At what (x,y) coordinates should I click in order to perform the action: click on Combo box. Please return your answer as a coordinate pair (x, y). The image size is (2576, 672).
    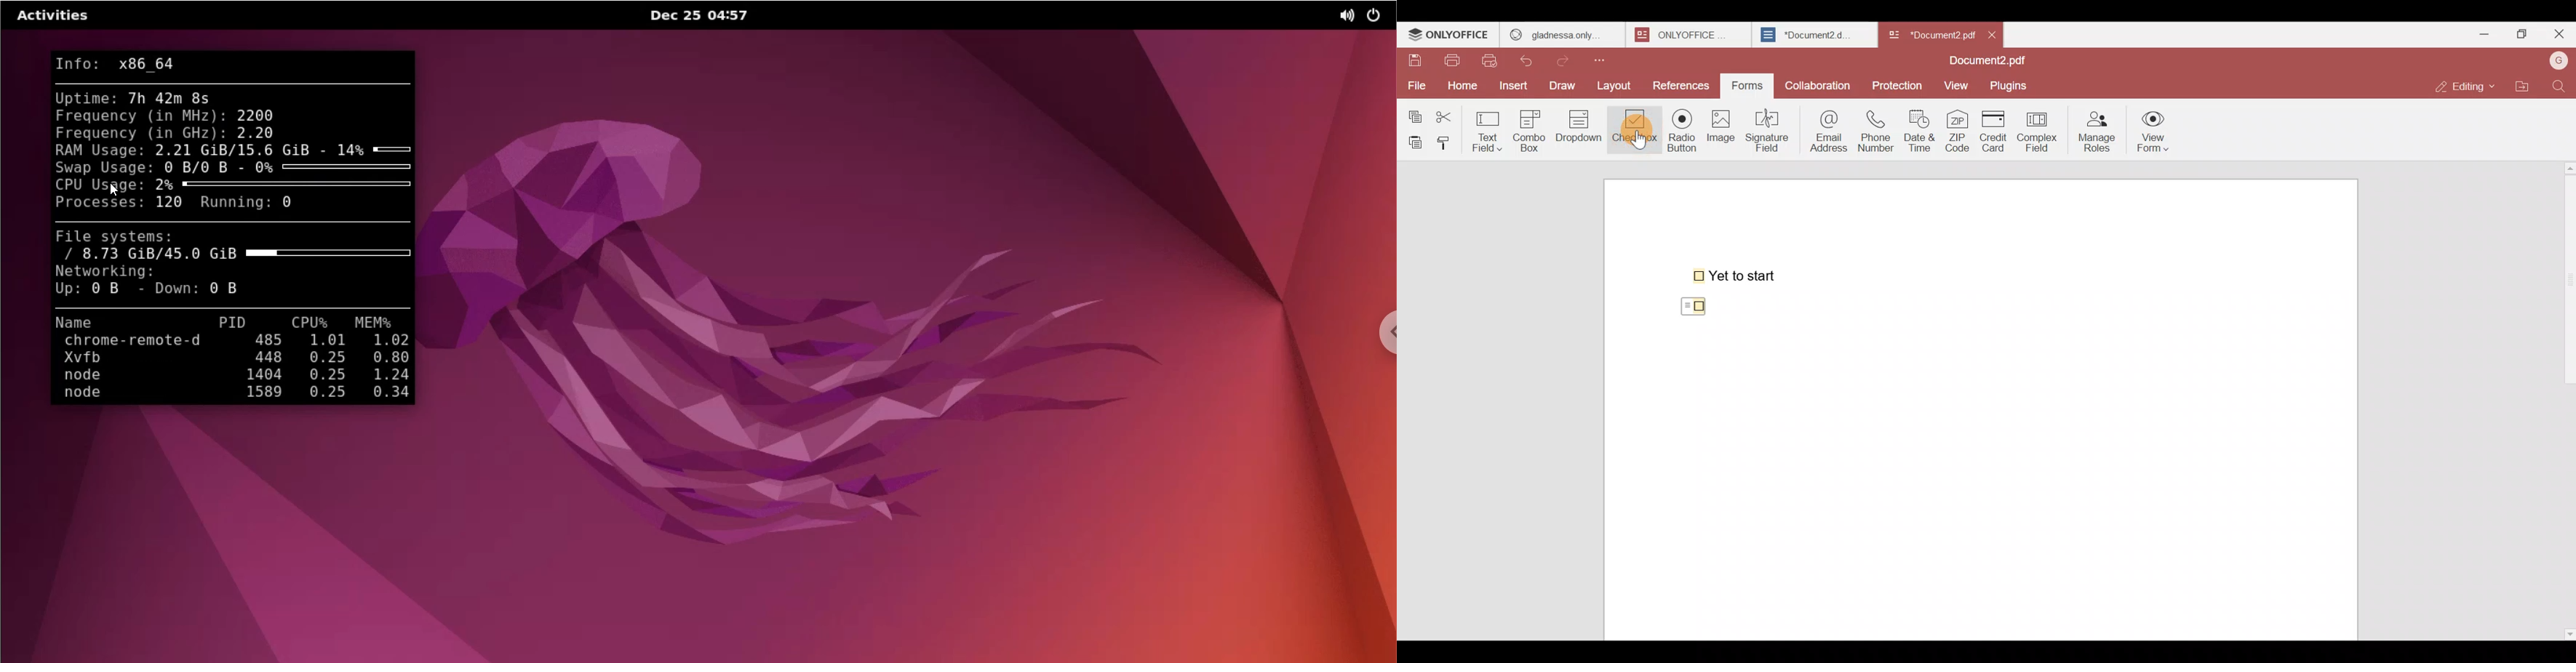
    Looking at the image, I should click on (1529, 129).